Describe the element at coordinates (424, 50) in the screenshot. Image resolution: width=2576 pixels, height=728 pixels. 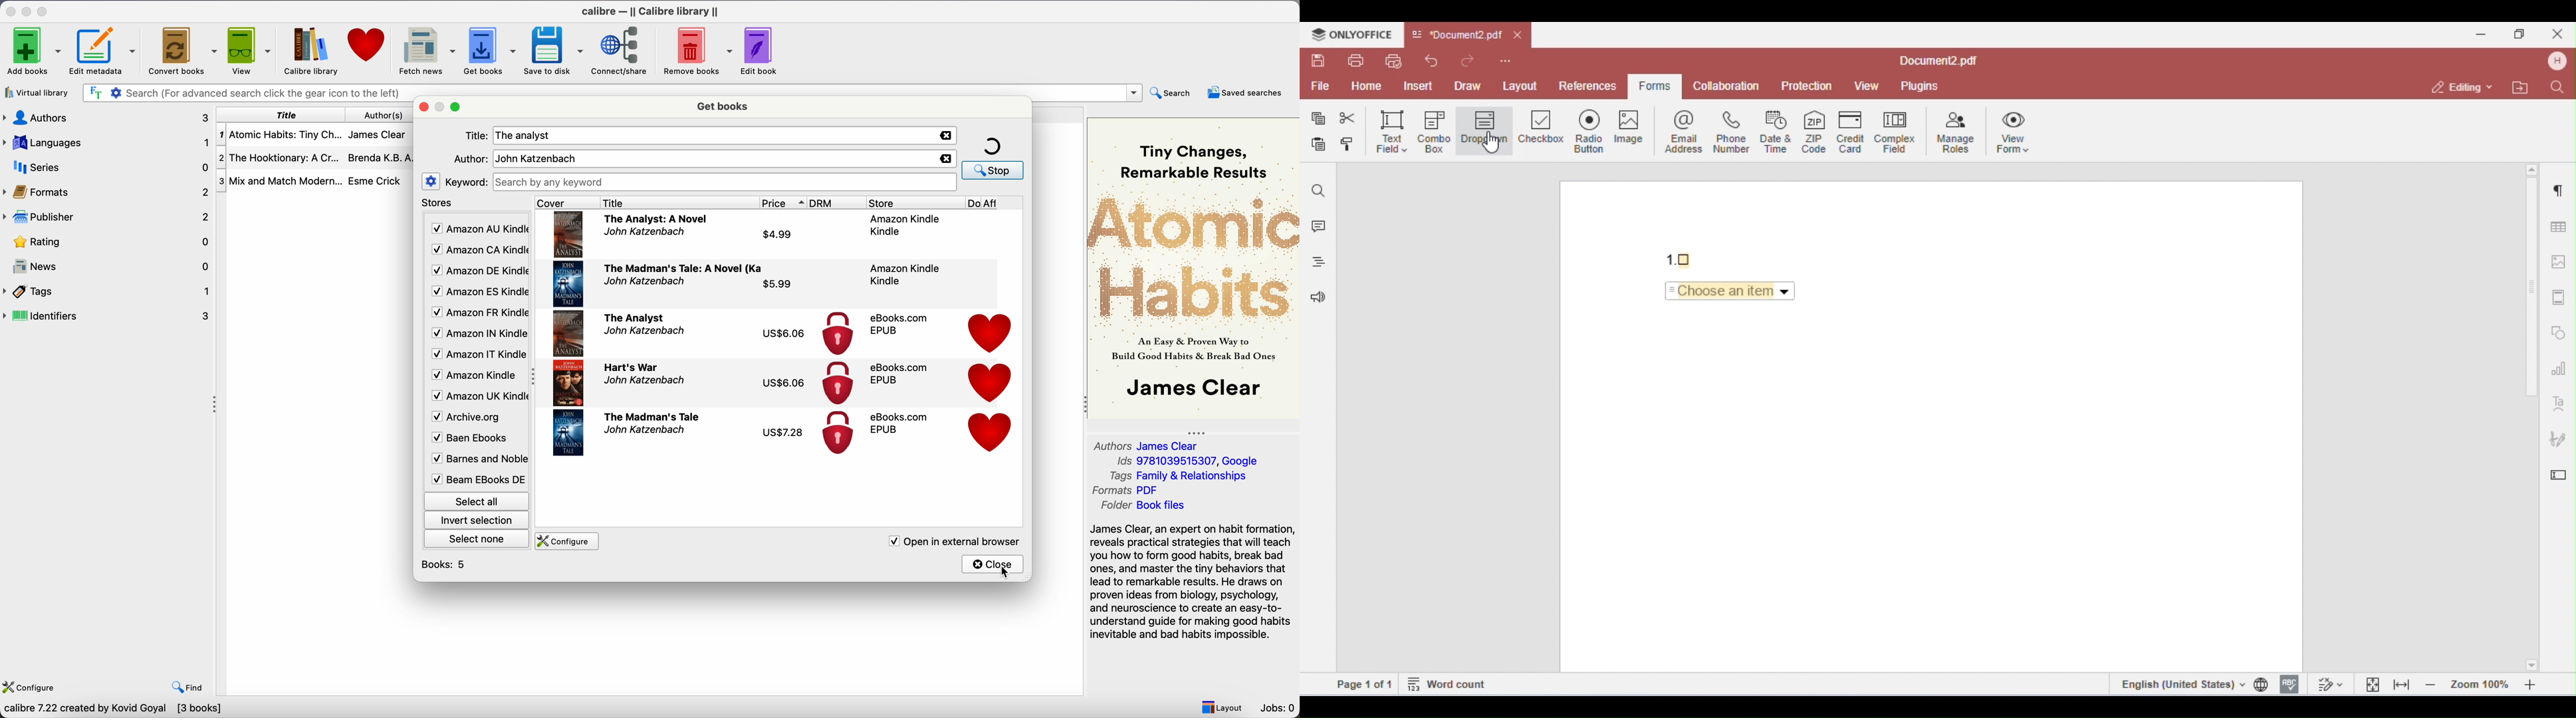
I see `fetch news` at that location.